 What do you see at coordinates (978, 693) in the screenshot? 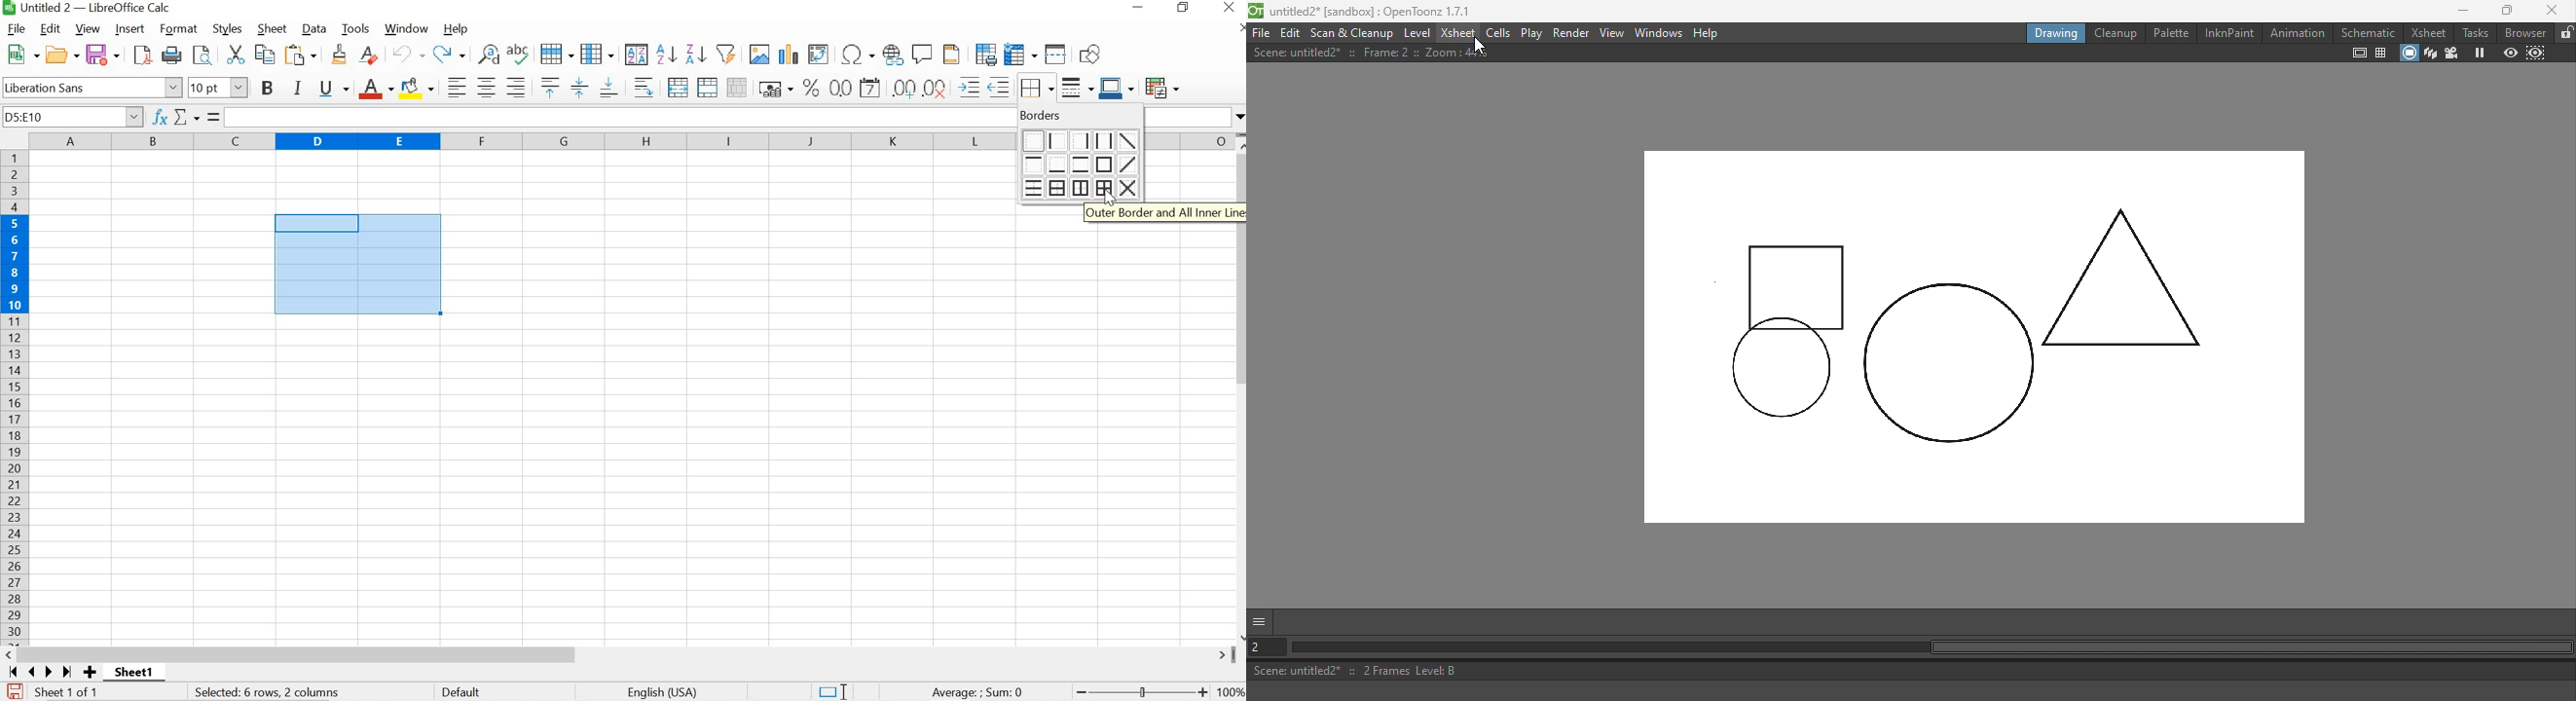
I see `formula` at bounding box center [978, 693].